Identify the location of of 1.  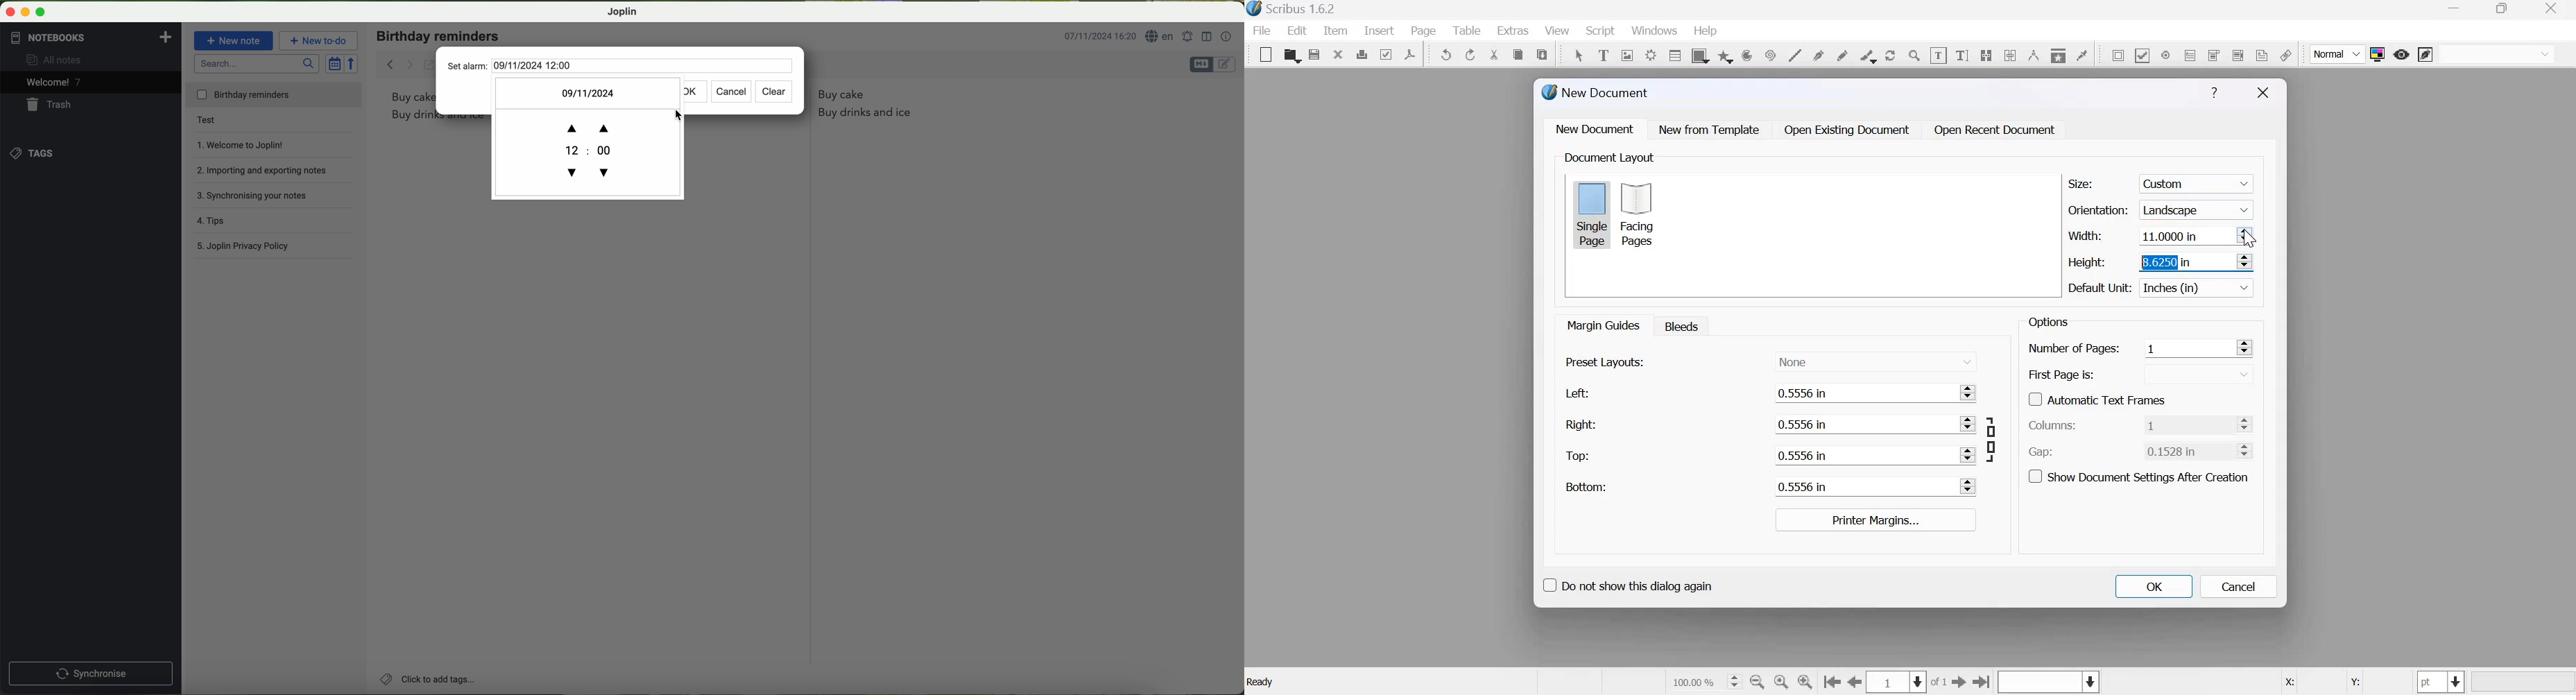
(1939, 683).